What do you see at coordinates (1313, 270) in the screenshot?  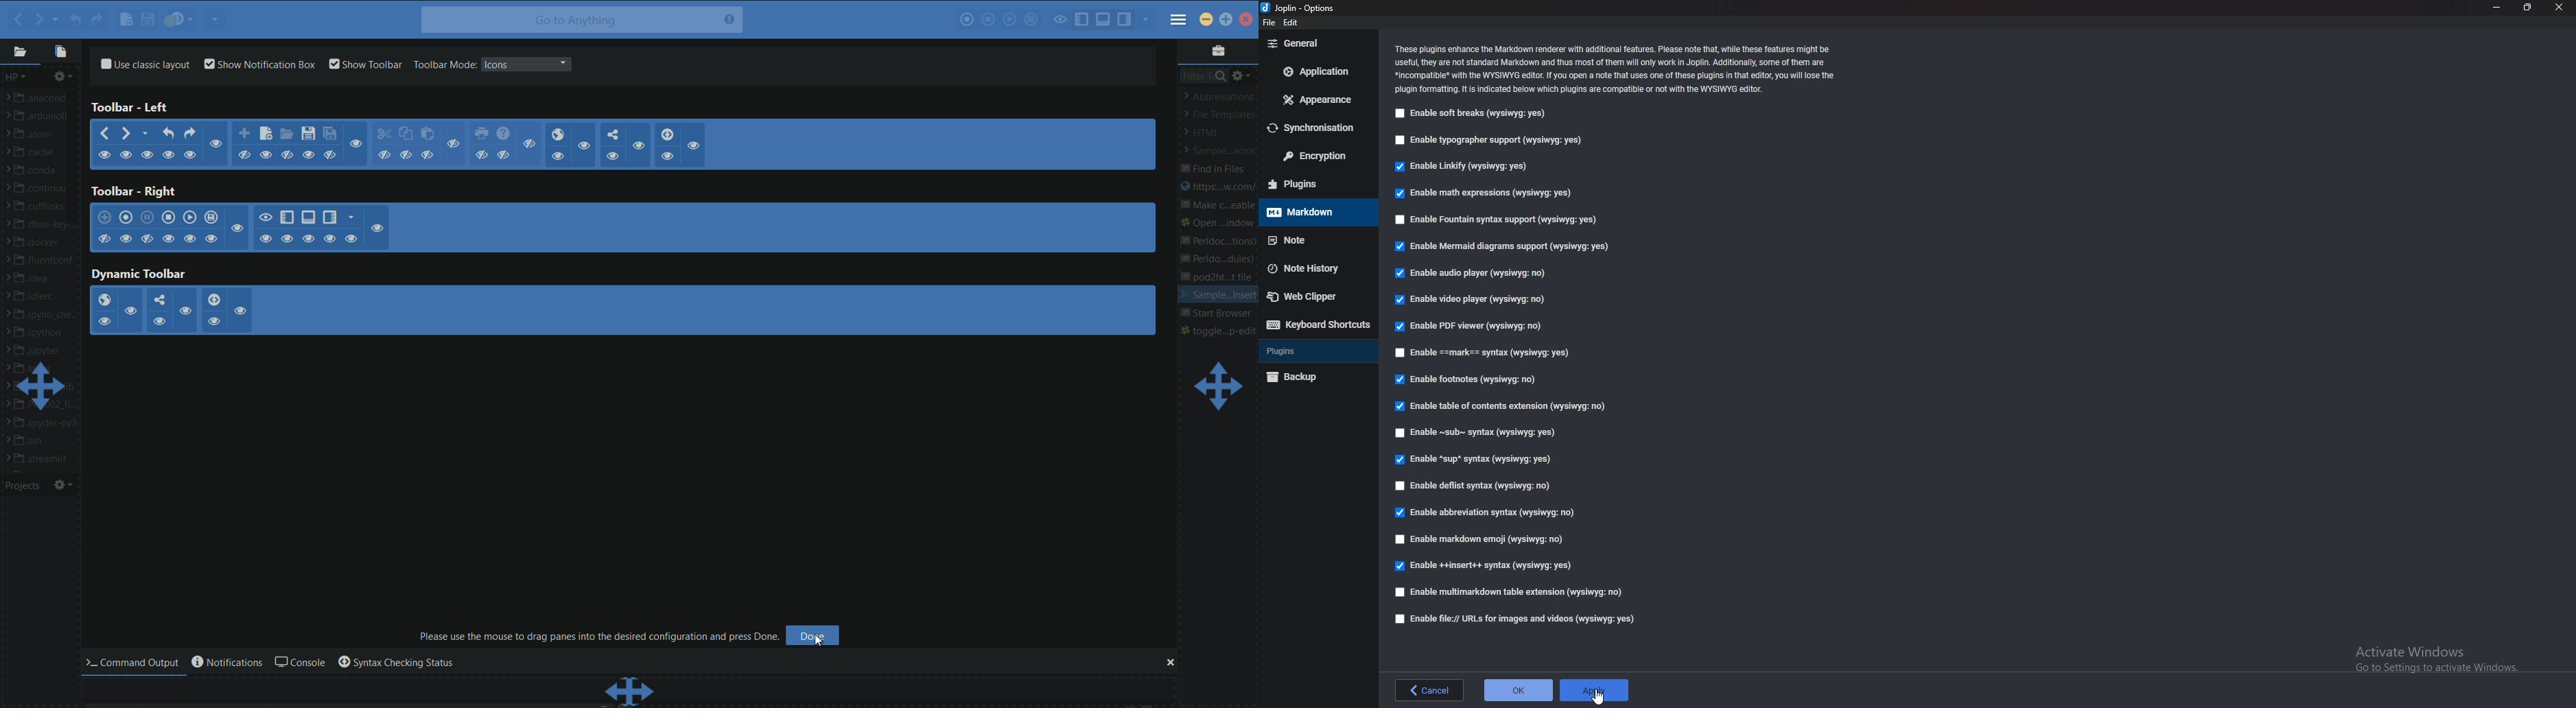 I see `Note history` at bounding box center [1313, 270].